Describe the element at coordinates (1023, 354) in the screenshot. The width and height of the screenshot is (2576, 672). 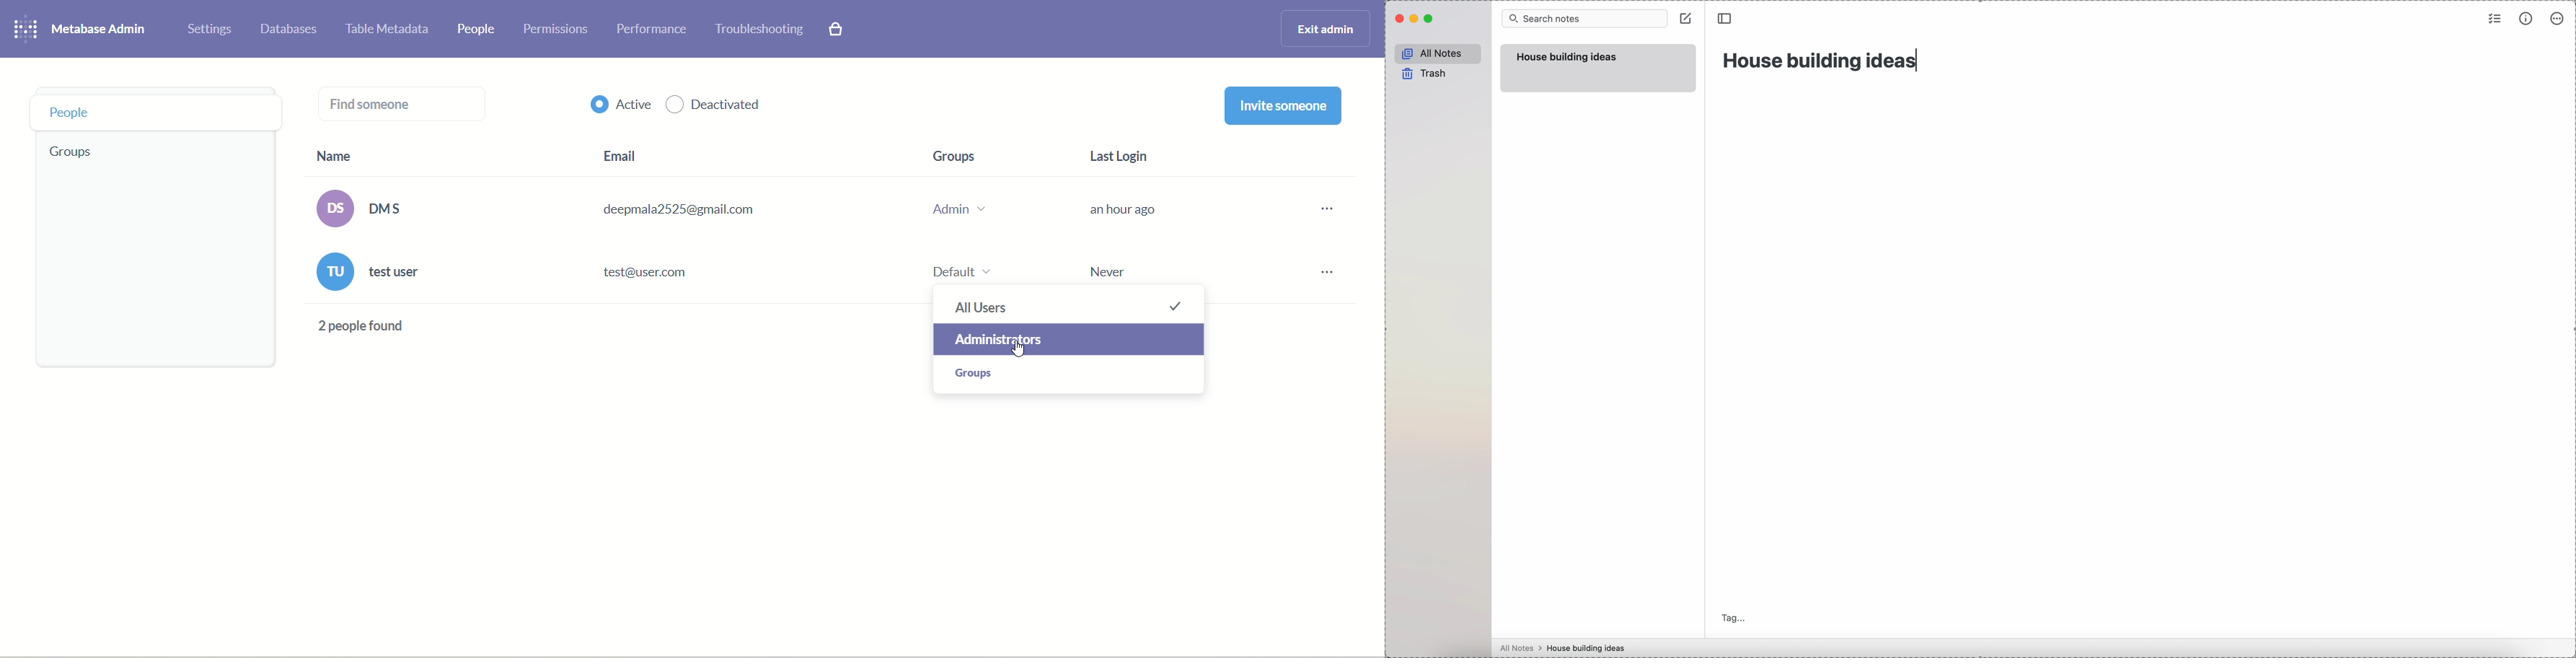
I see `Cursor` at that location.